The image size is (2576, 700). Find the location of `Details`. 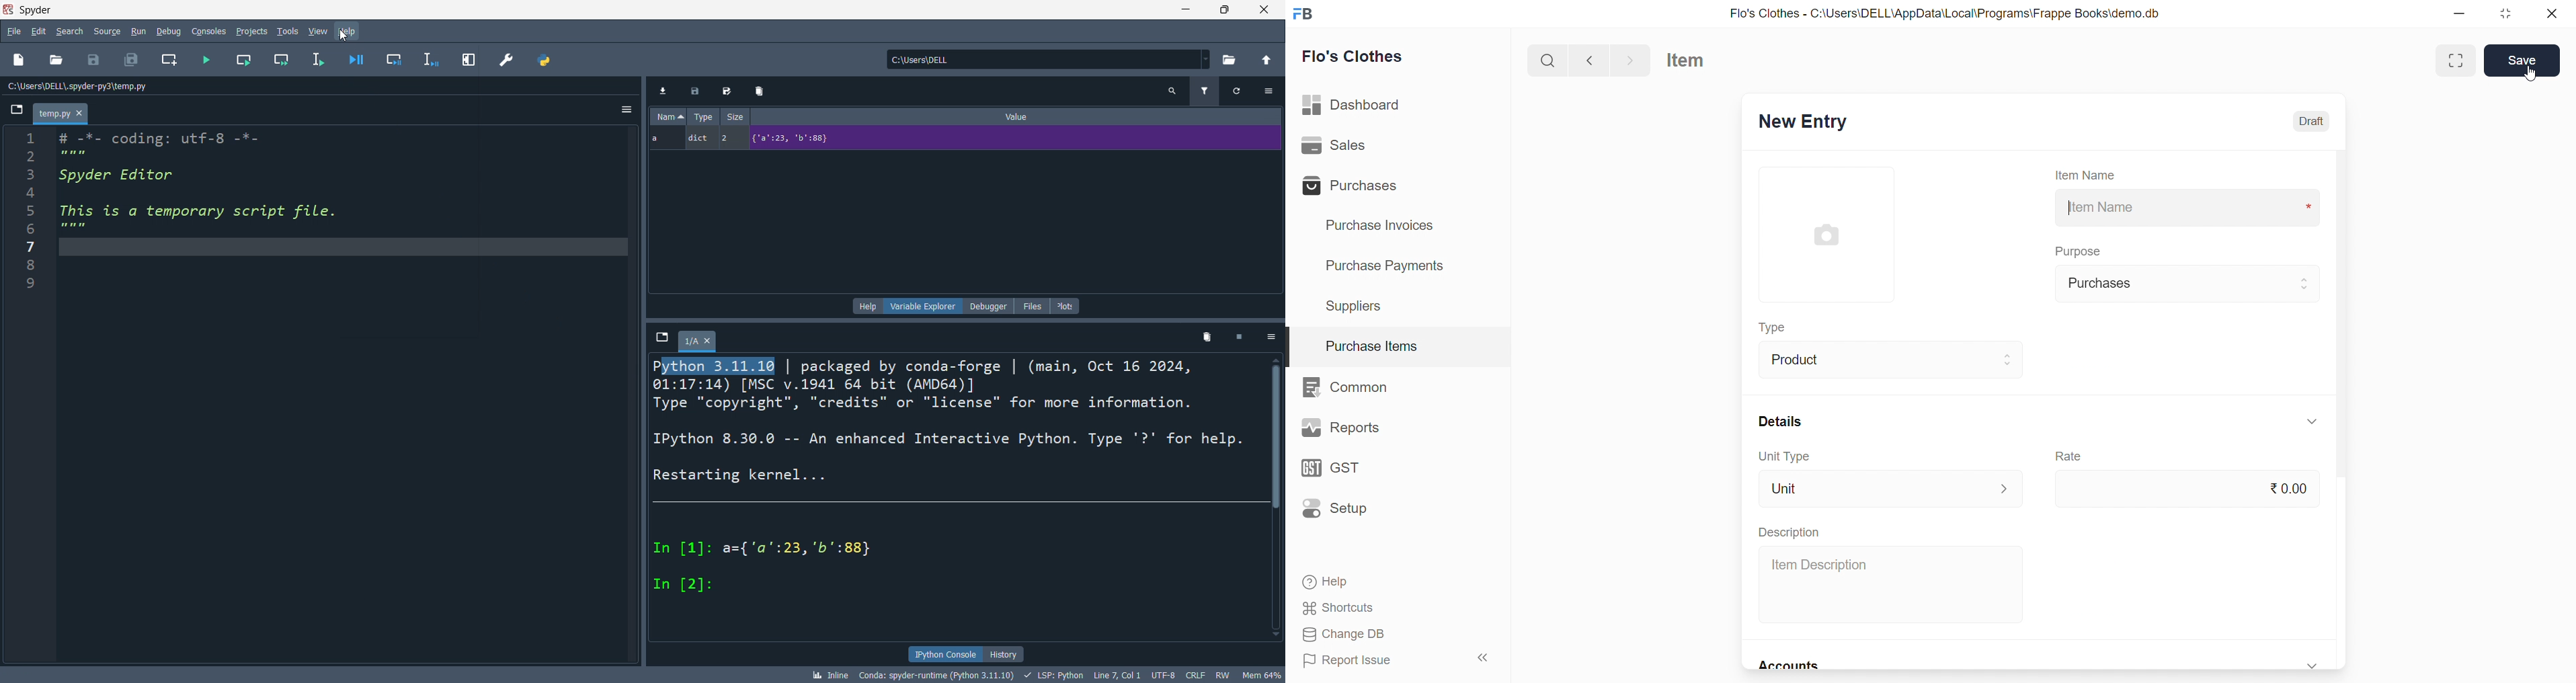

Details is located at coordinates (1777, 421).